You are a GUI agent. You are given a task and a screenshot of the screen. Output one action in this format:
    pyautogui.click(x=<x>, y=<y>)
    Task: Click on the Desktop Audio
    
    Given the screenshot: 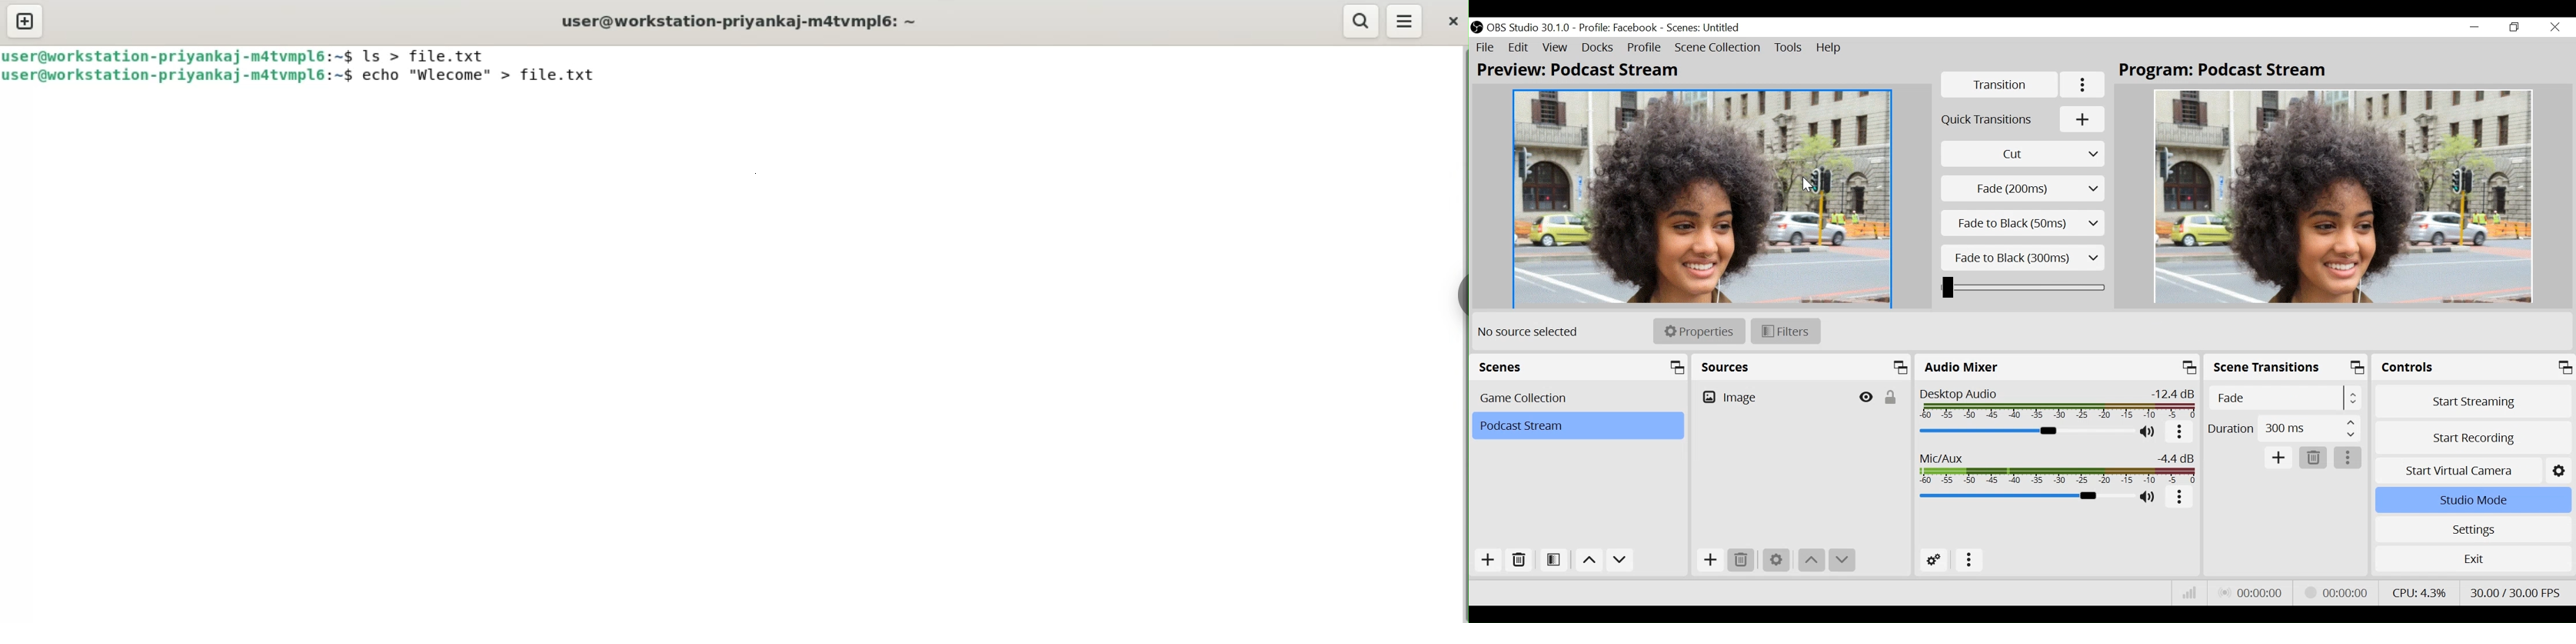 What is the action you would take?
    pyautogui.click(x=2056, y=404)
    